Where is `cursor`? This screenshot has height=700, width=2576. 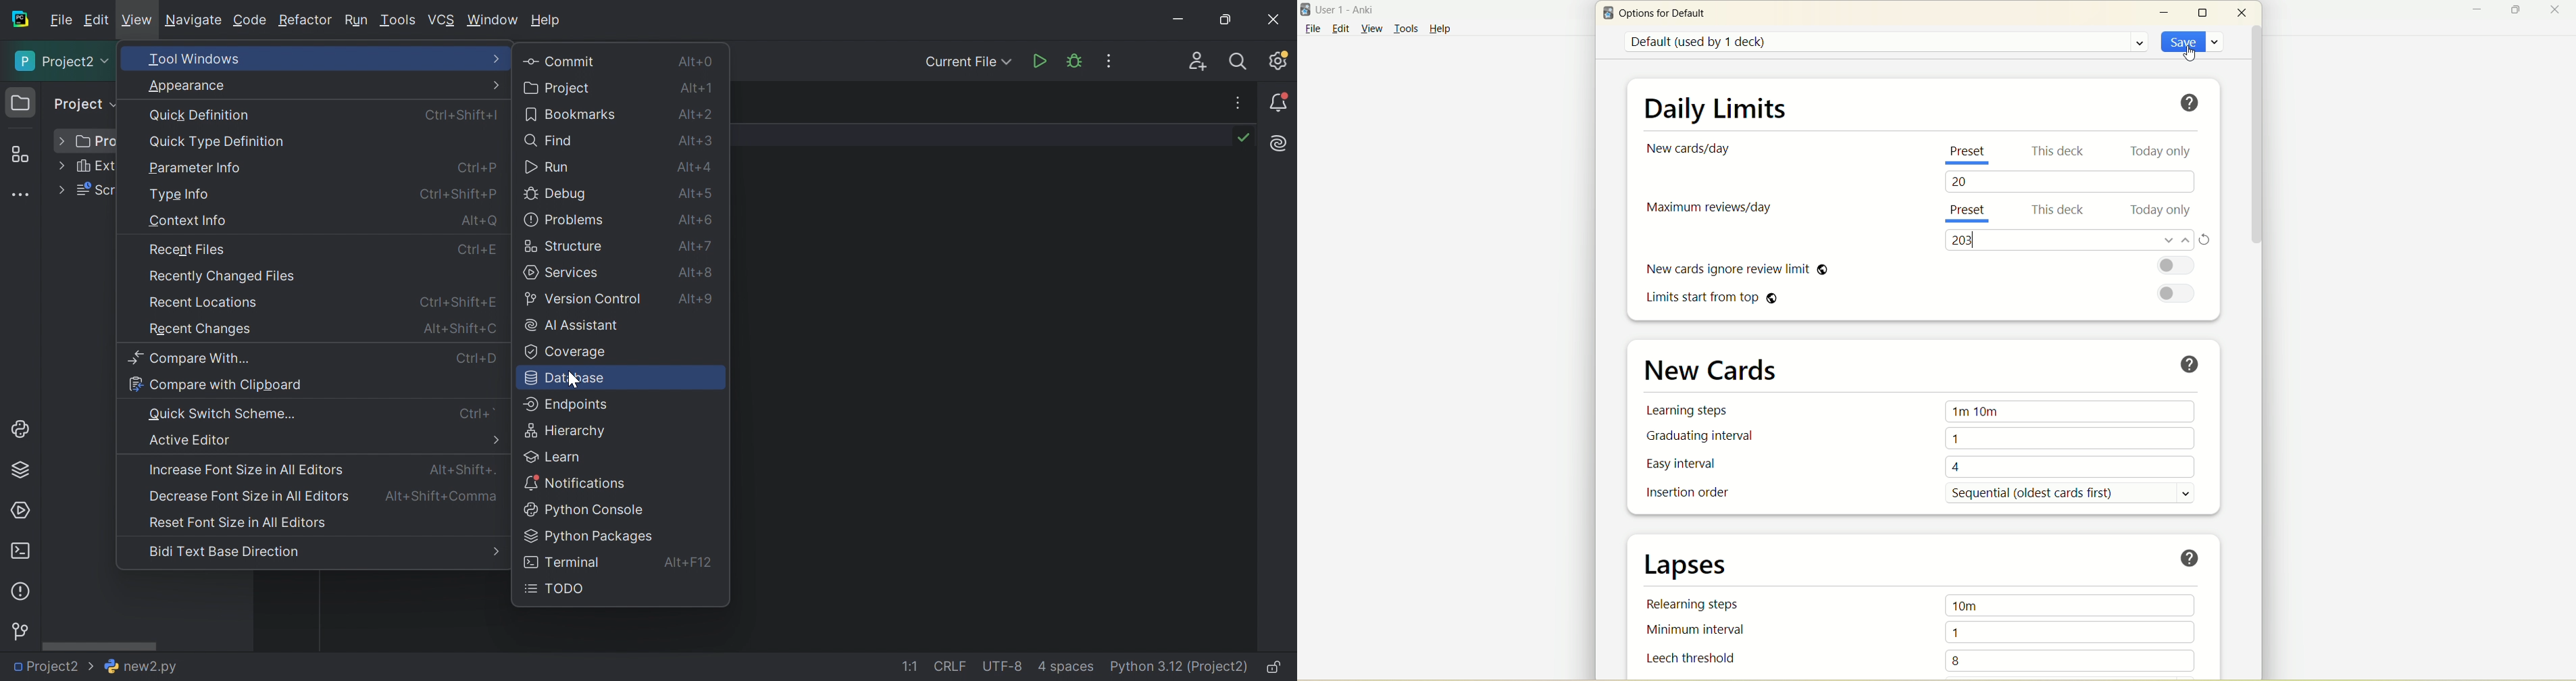 cursor is located at coordinates (2191, 55).